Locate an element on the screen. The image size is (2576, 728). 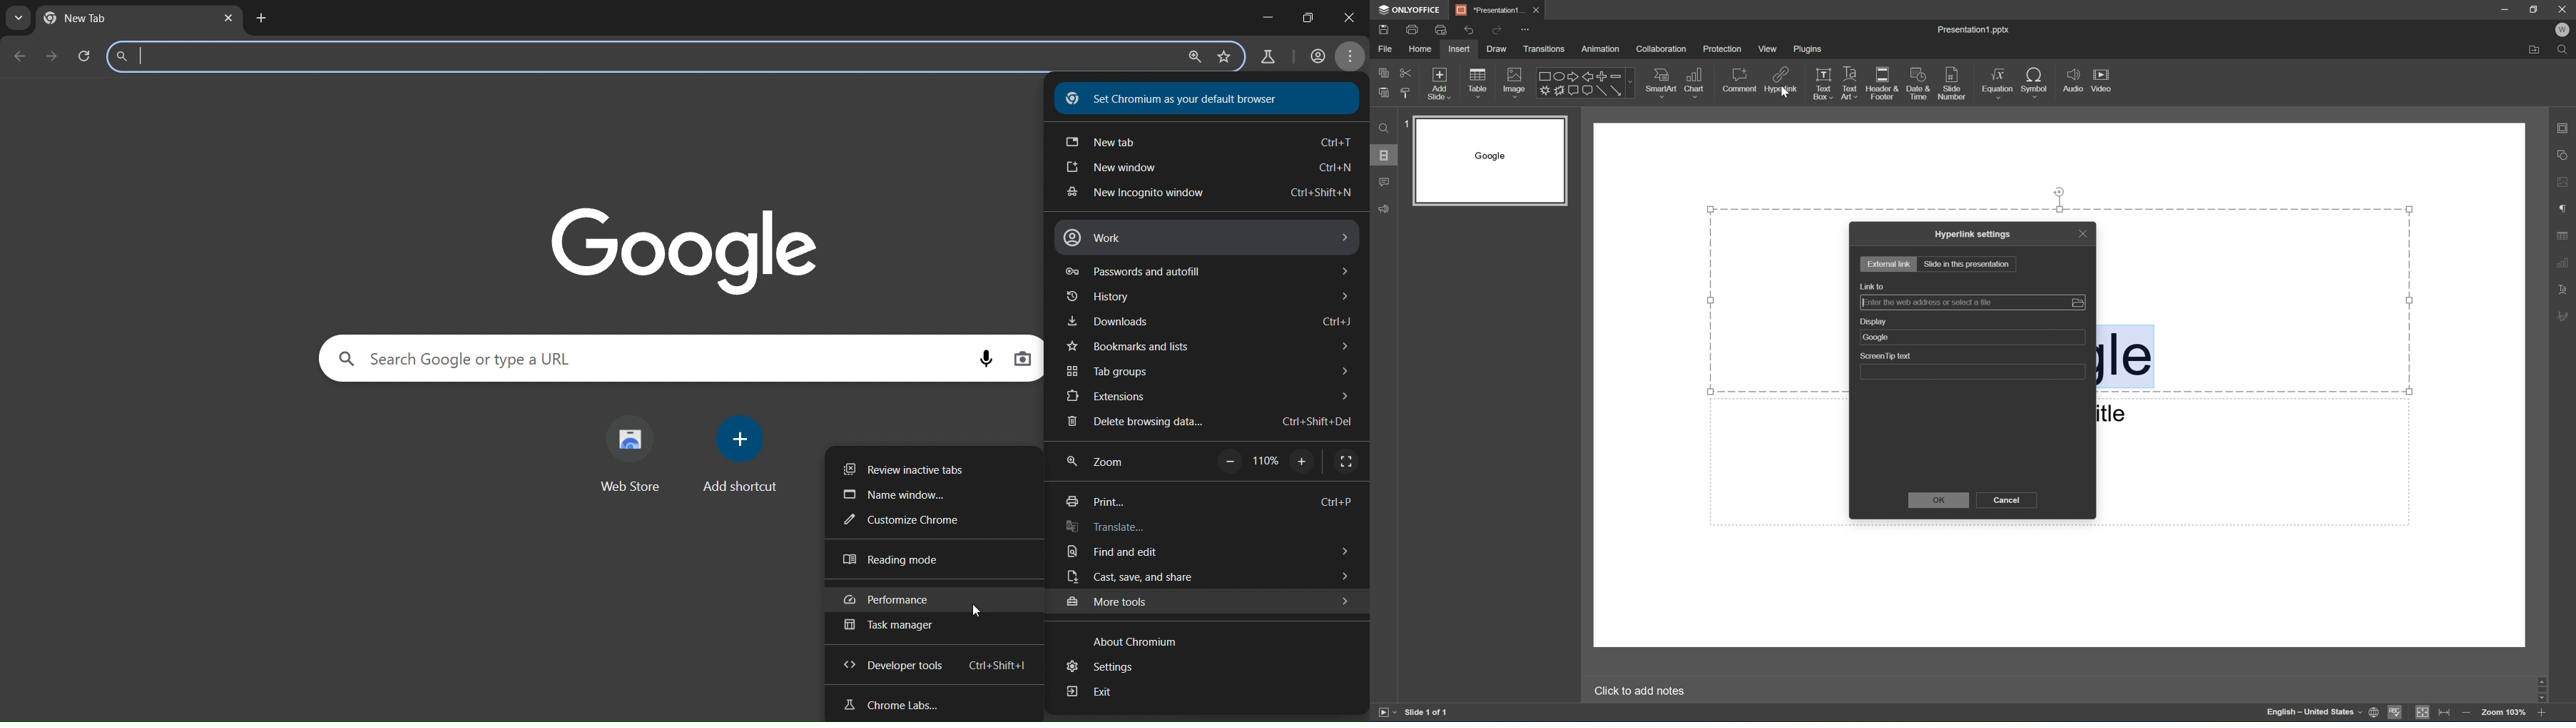
Equation is located at coordinates (1998, 84).